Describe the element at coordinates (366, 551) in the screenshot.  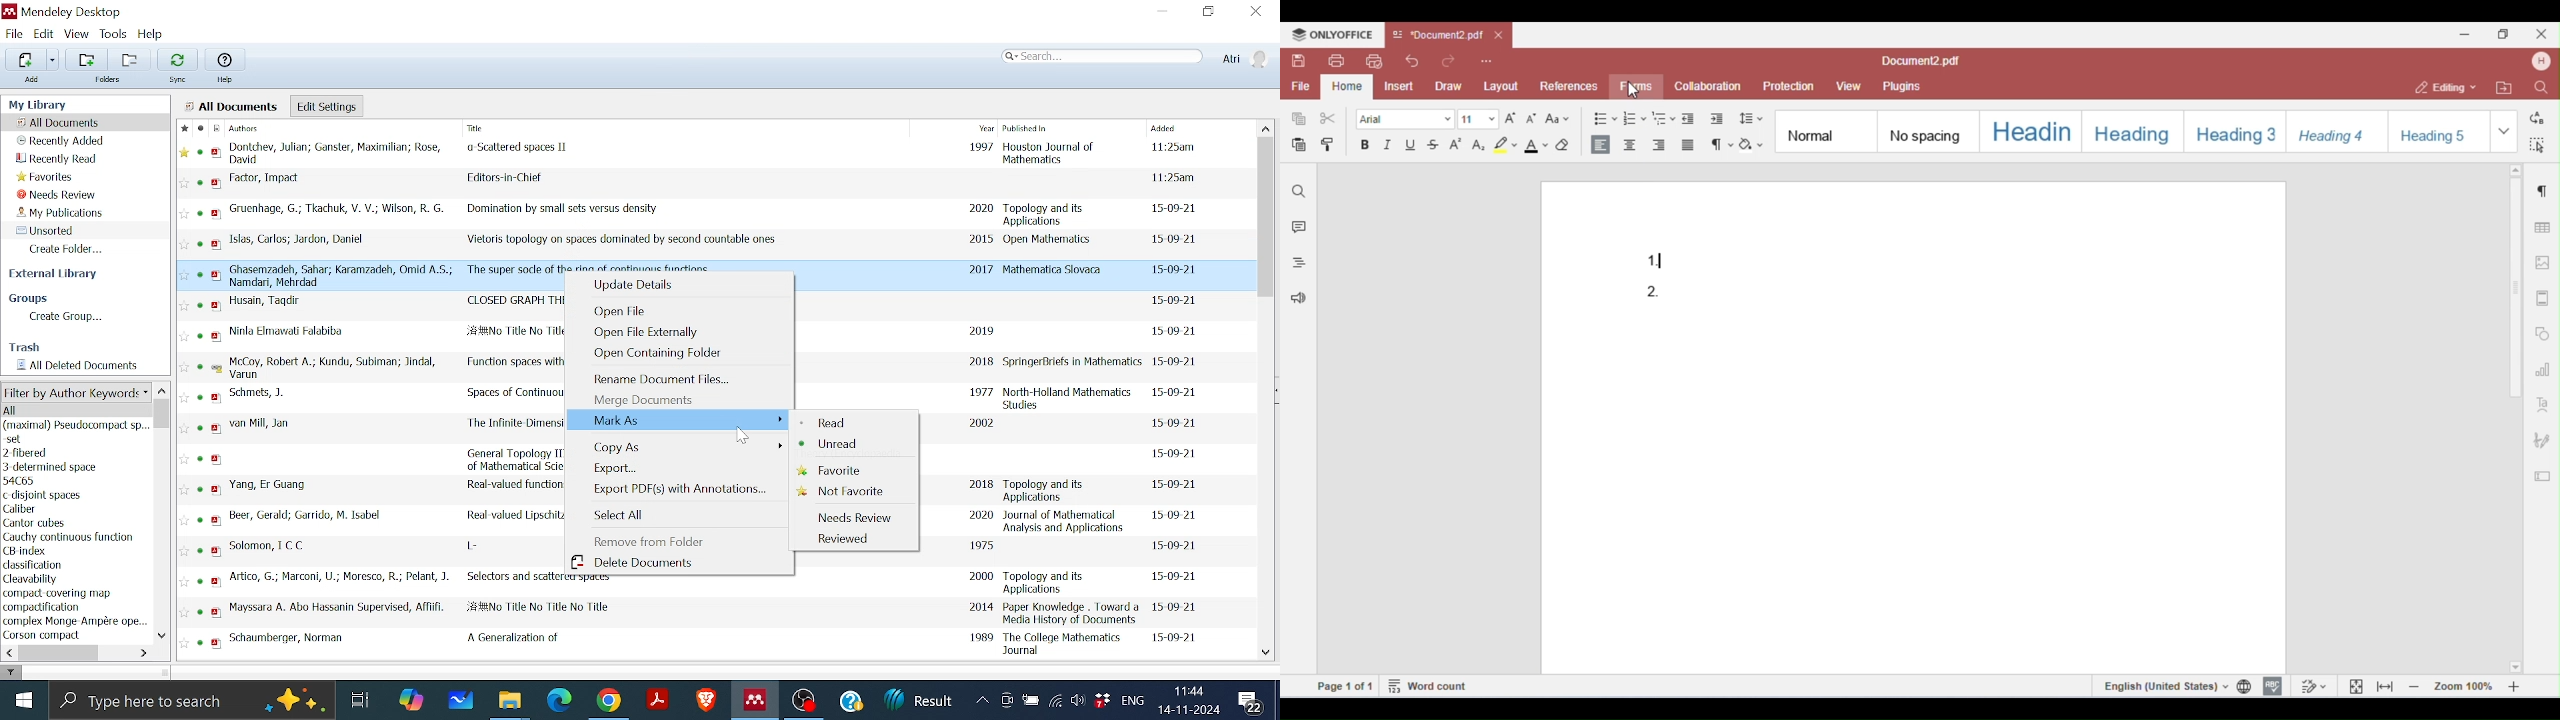
I see `L -` at that location.